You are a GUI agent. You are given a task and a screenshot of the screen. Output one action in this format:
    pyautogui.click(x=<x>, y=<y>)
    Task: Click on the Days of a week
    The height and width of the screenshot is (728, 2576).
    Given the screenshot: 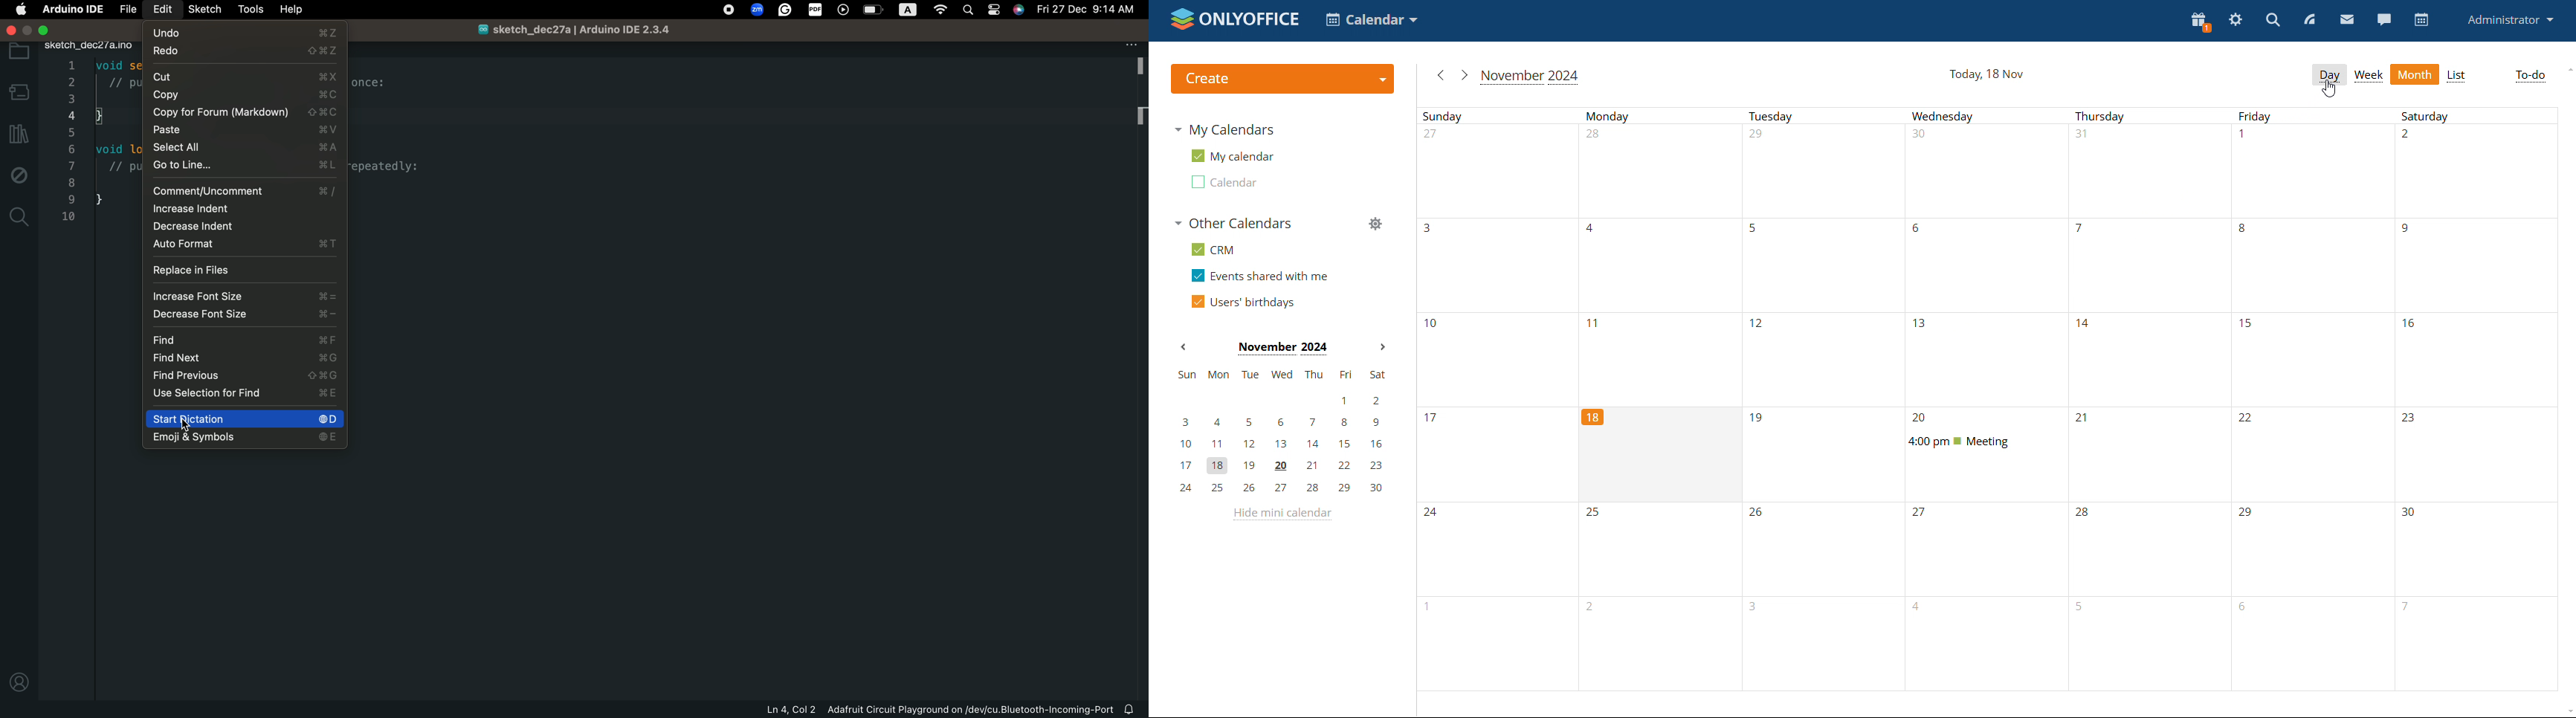 What is the action you would take?
    pyautogui.click(x=1988, y=115)
    